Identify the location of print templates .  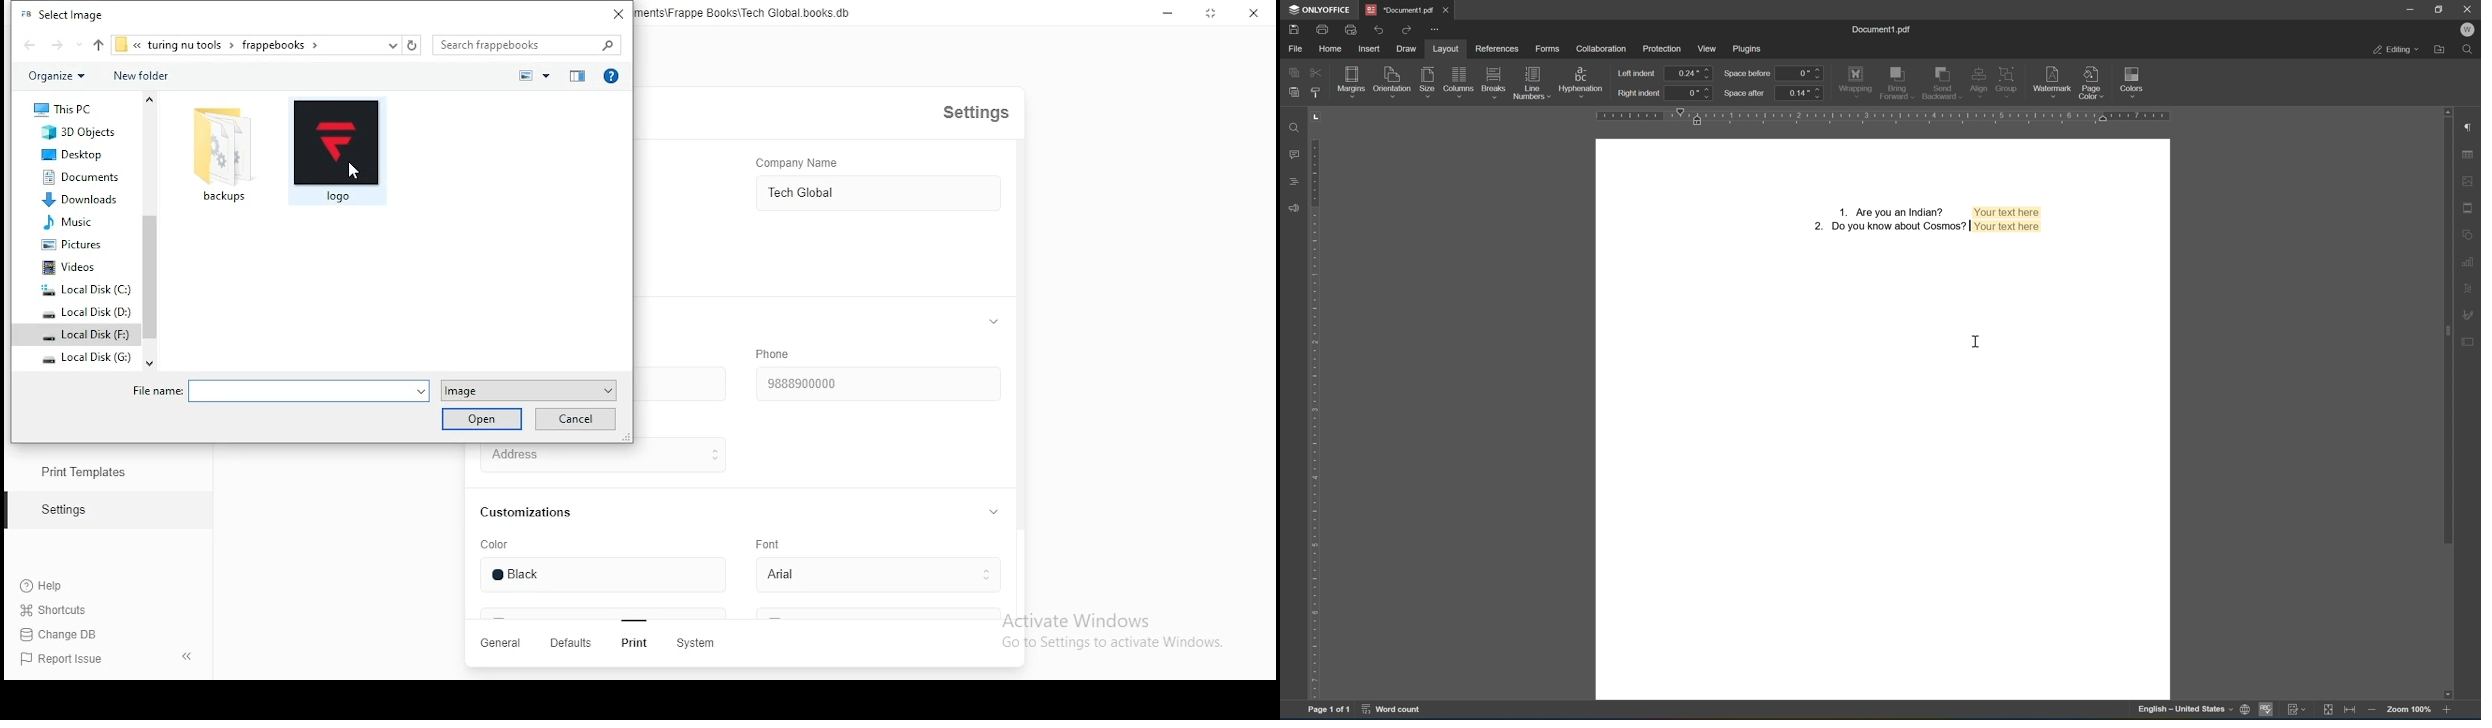
(87, 472).